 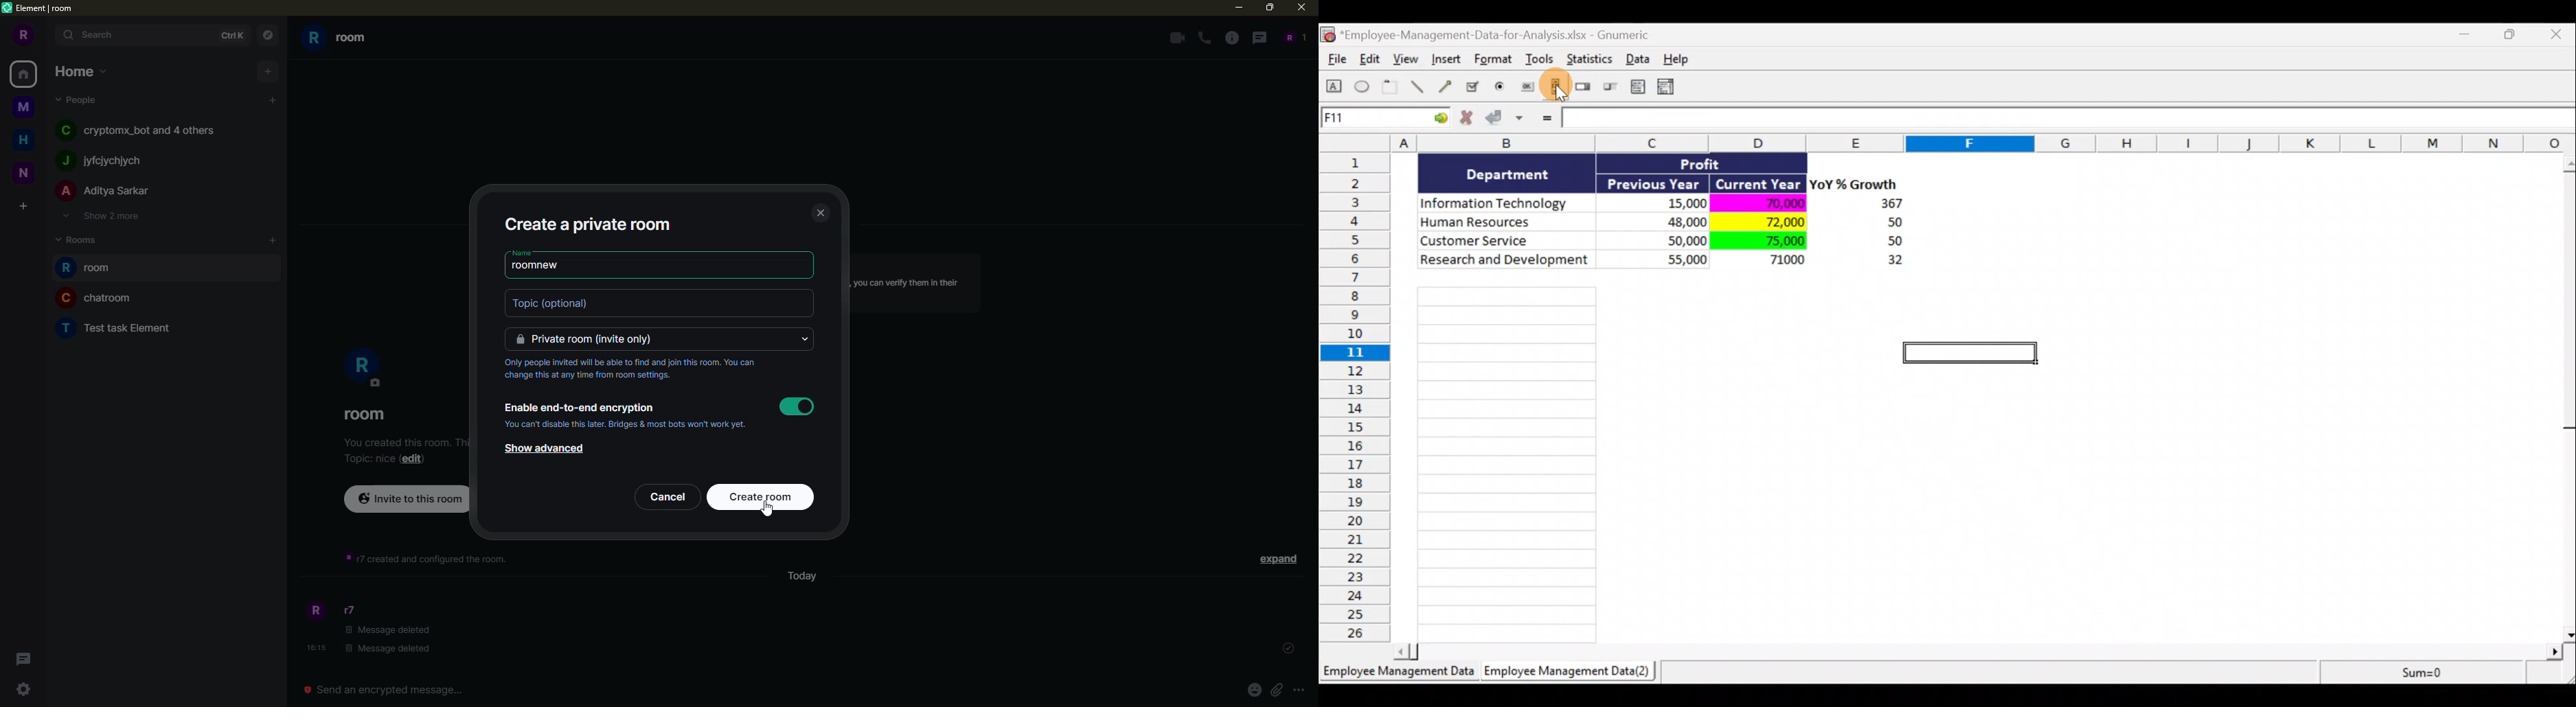 I want to click on cancel, so click(x=668, y=497).